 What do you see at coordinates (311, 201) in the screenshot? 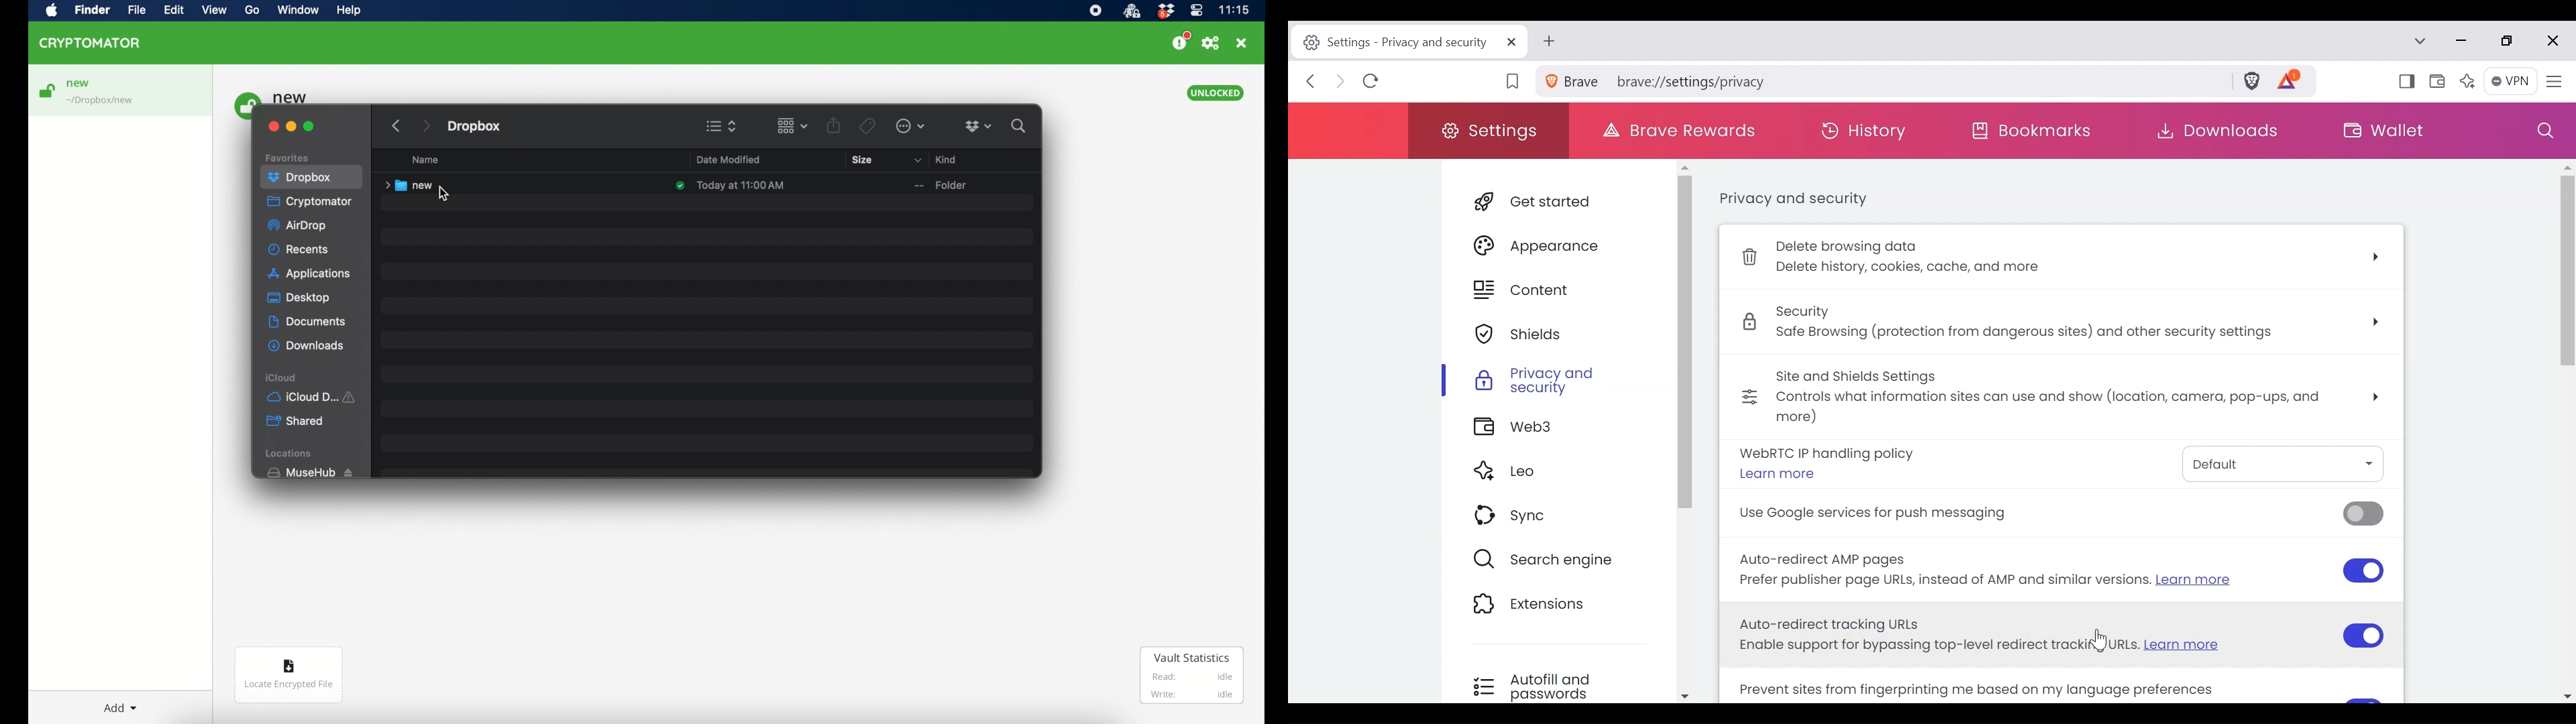
I see `cryptomator` at bounding box center [311, 201].